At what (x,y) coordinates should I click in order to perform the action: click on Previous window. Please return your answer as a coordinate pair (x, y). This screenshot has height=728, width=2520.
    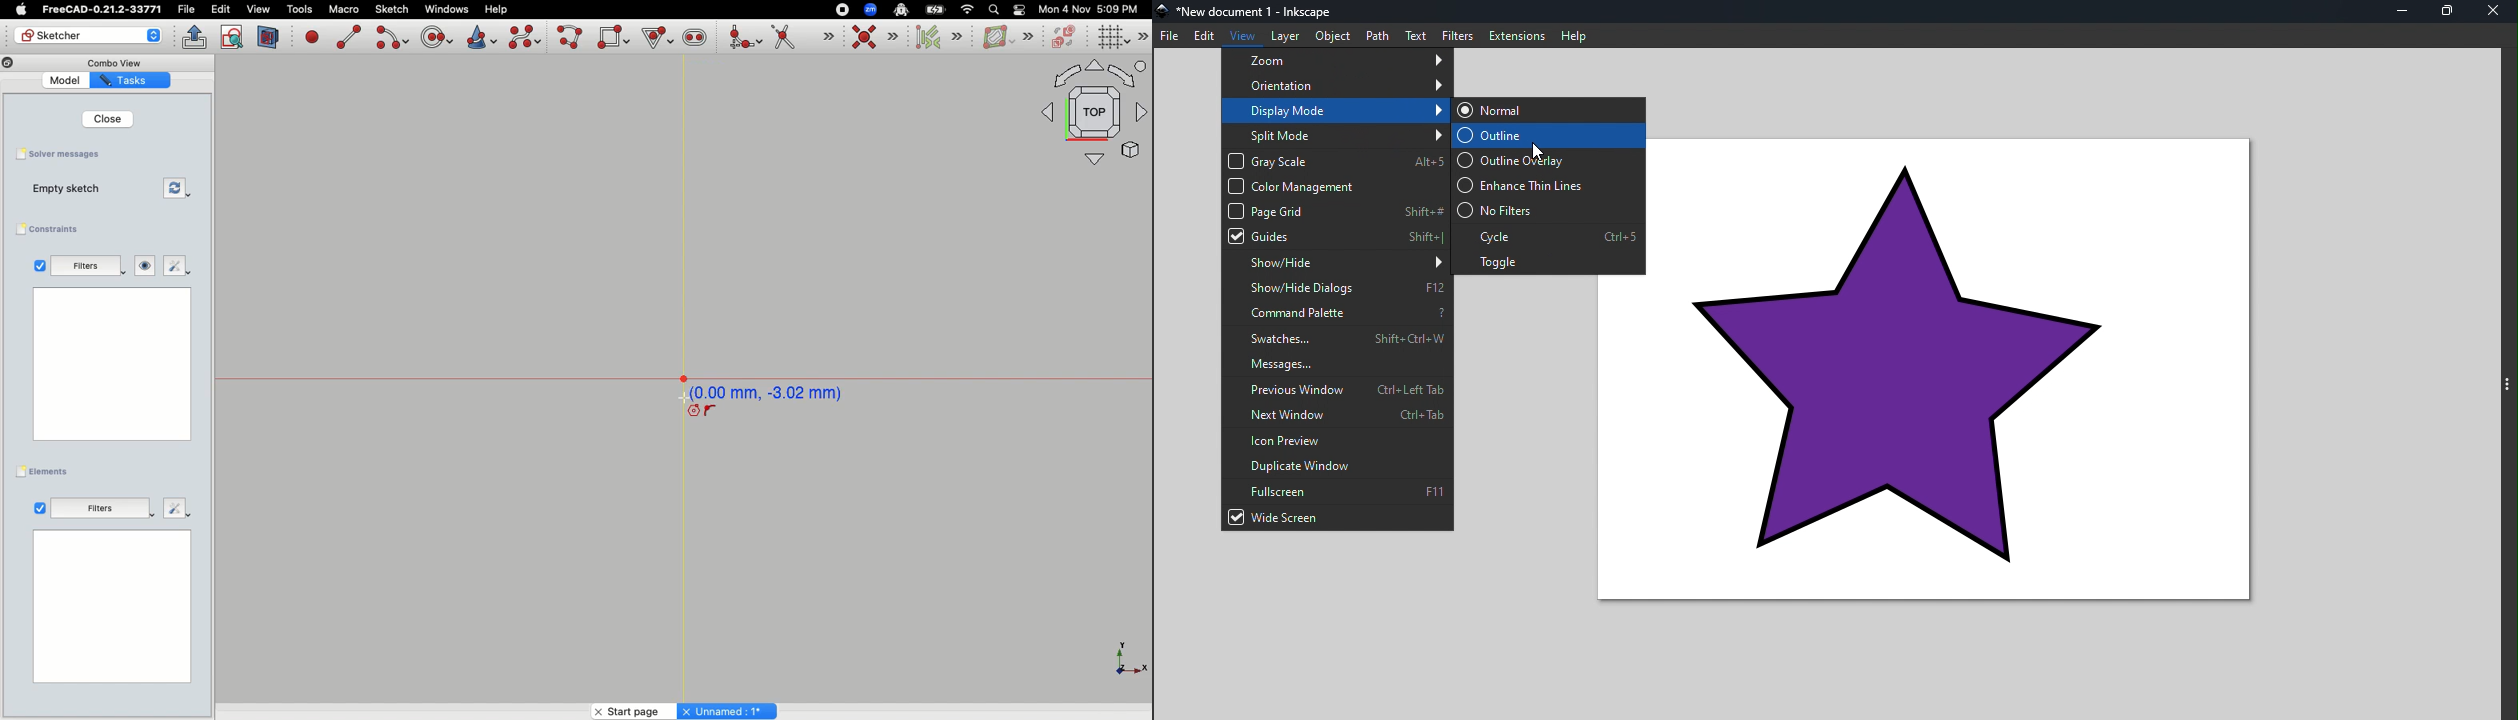
    Looking at the image, I should click on (1338, 390).